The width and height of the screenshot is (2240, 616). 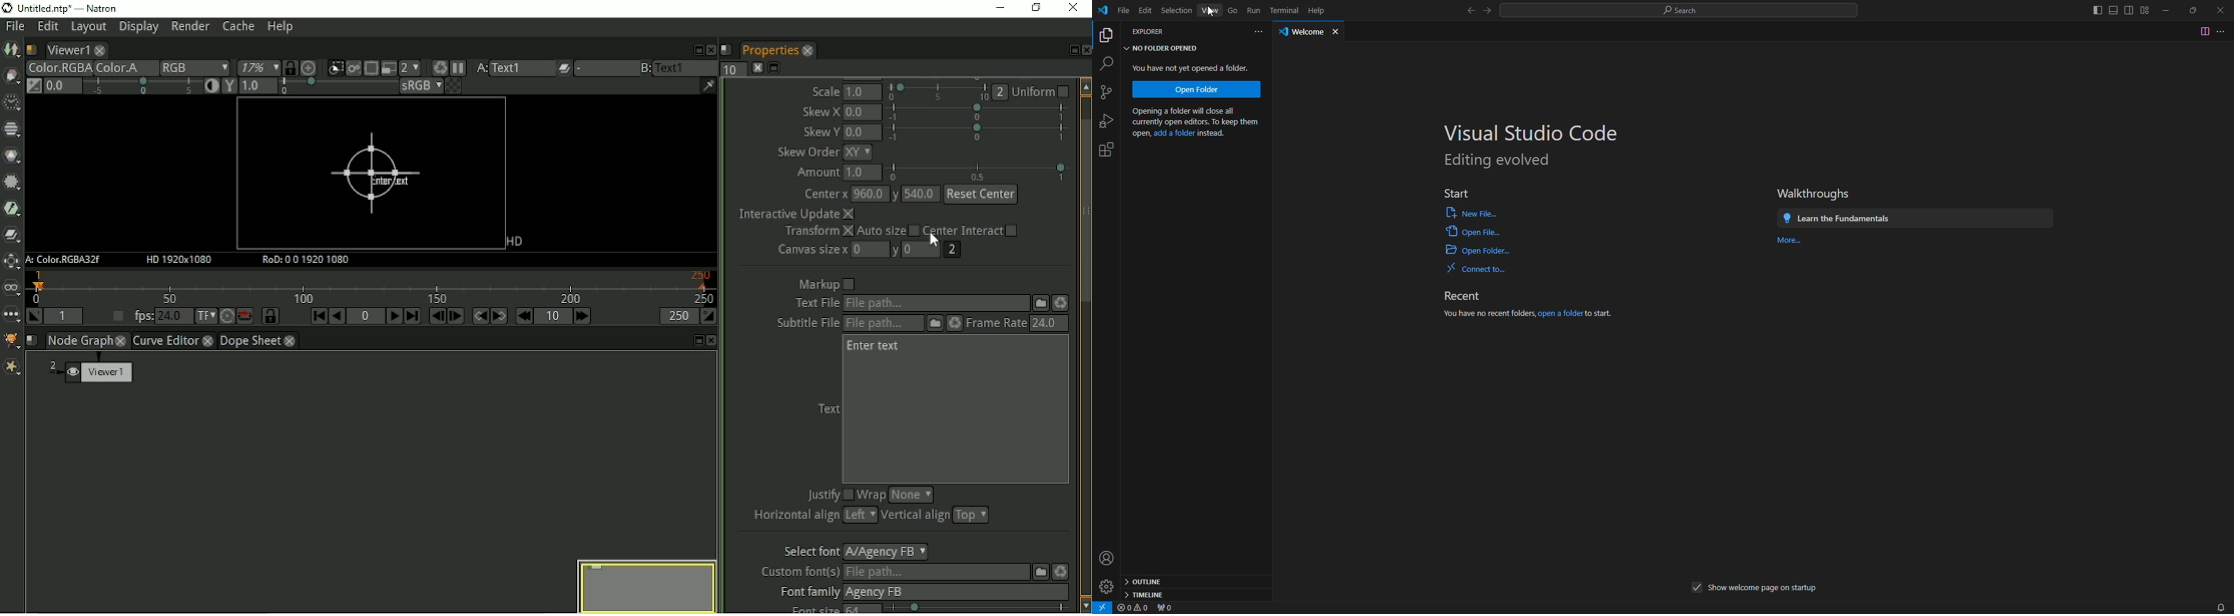 I want to click on Play forward, so click(x=395, y=316).